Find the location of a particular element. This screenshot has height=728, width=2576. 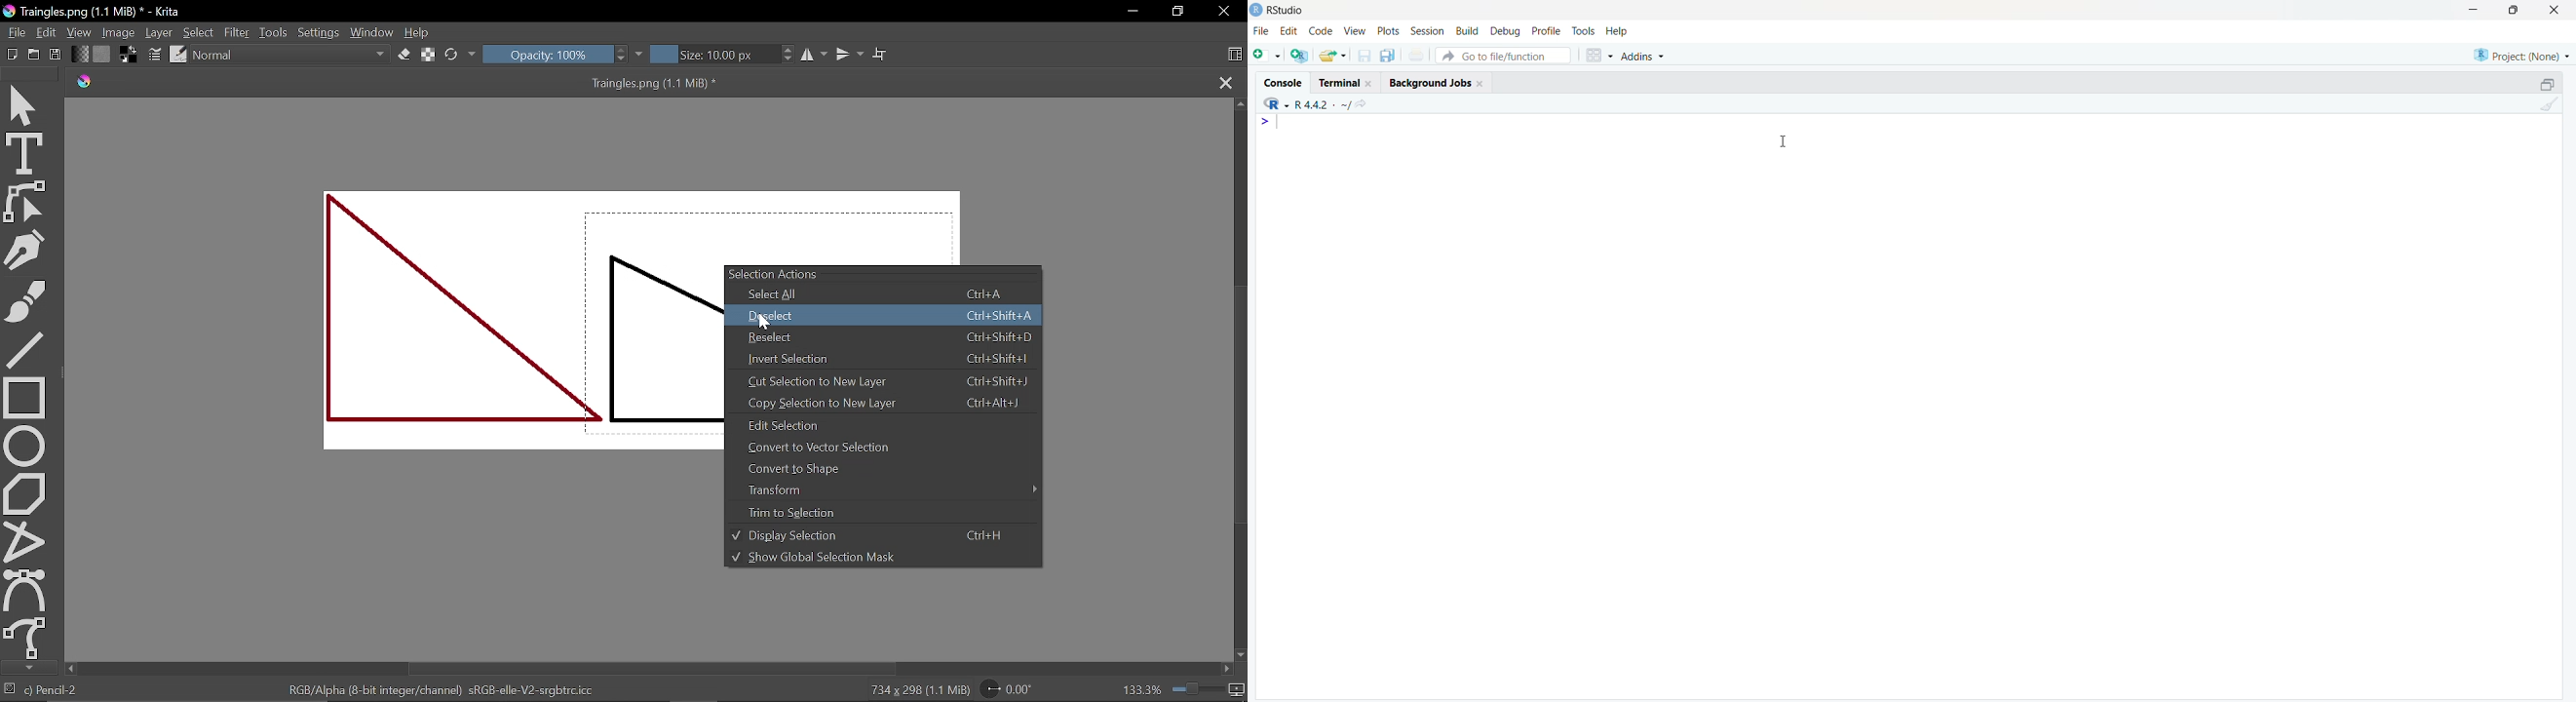

Reload original preset is located at coordinates (461, 54).